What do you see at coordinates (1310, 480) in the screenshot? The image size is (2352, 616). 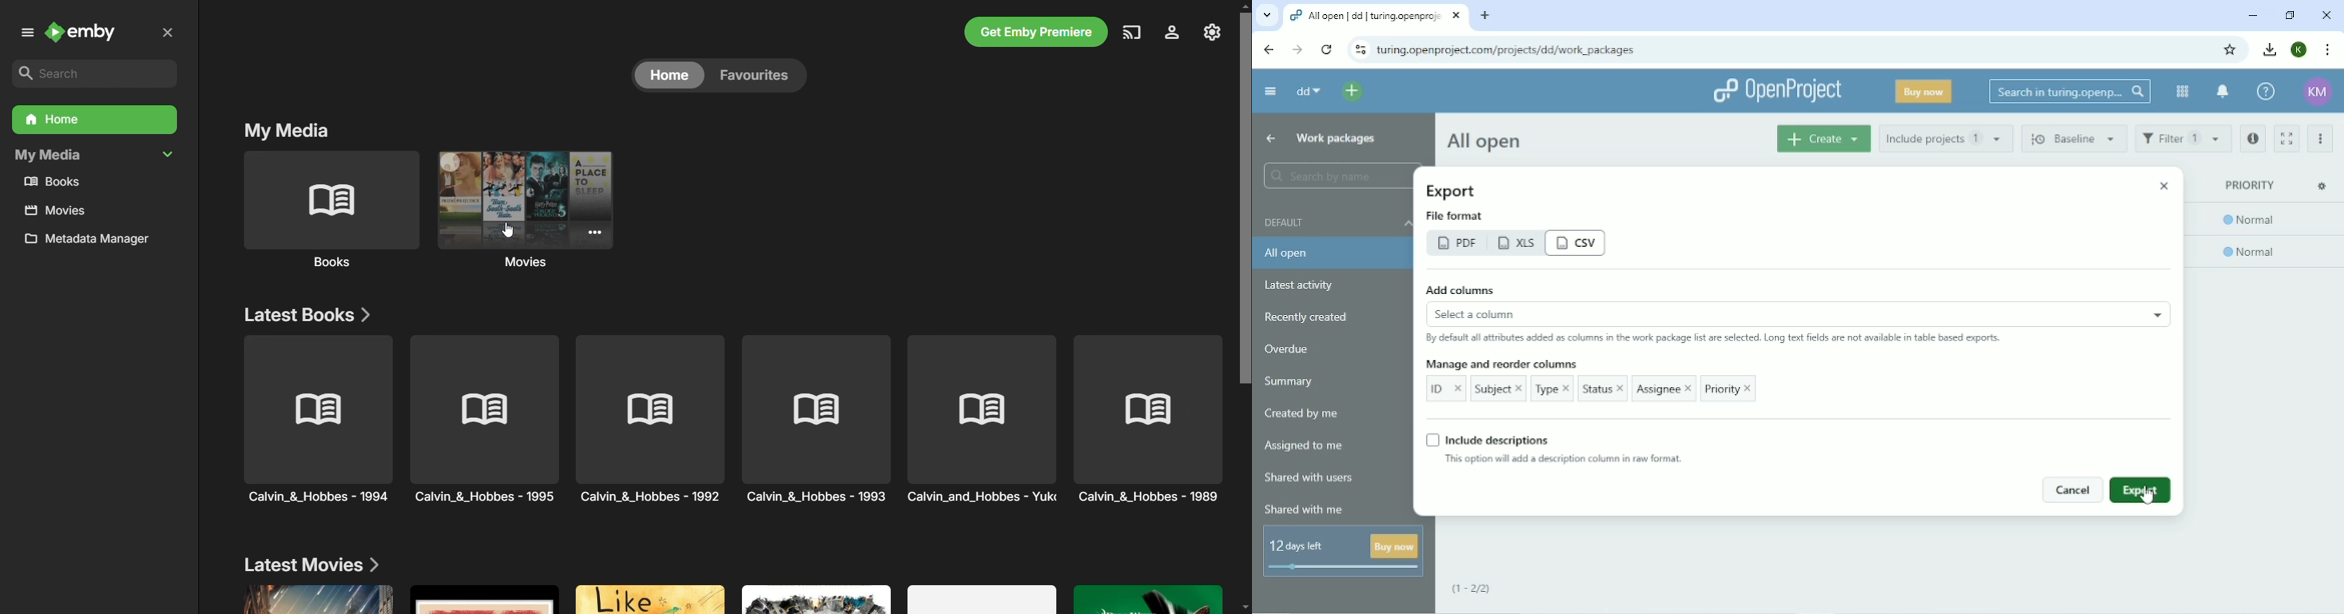 I see `Shared with users` at bounding box center [1310, 480].